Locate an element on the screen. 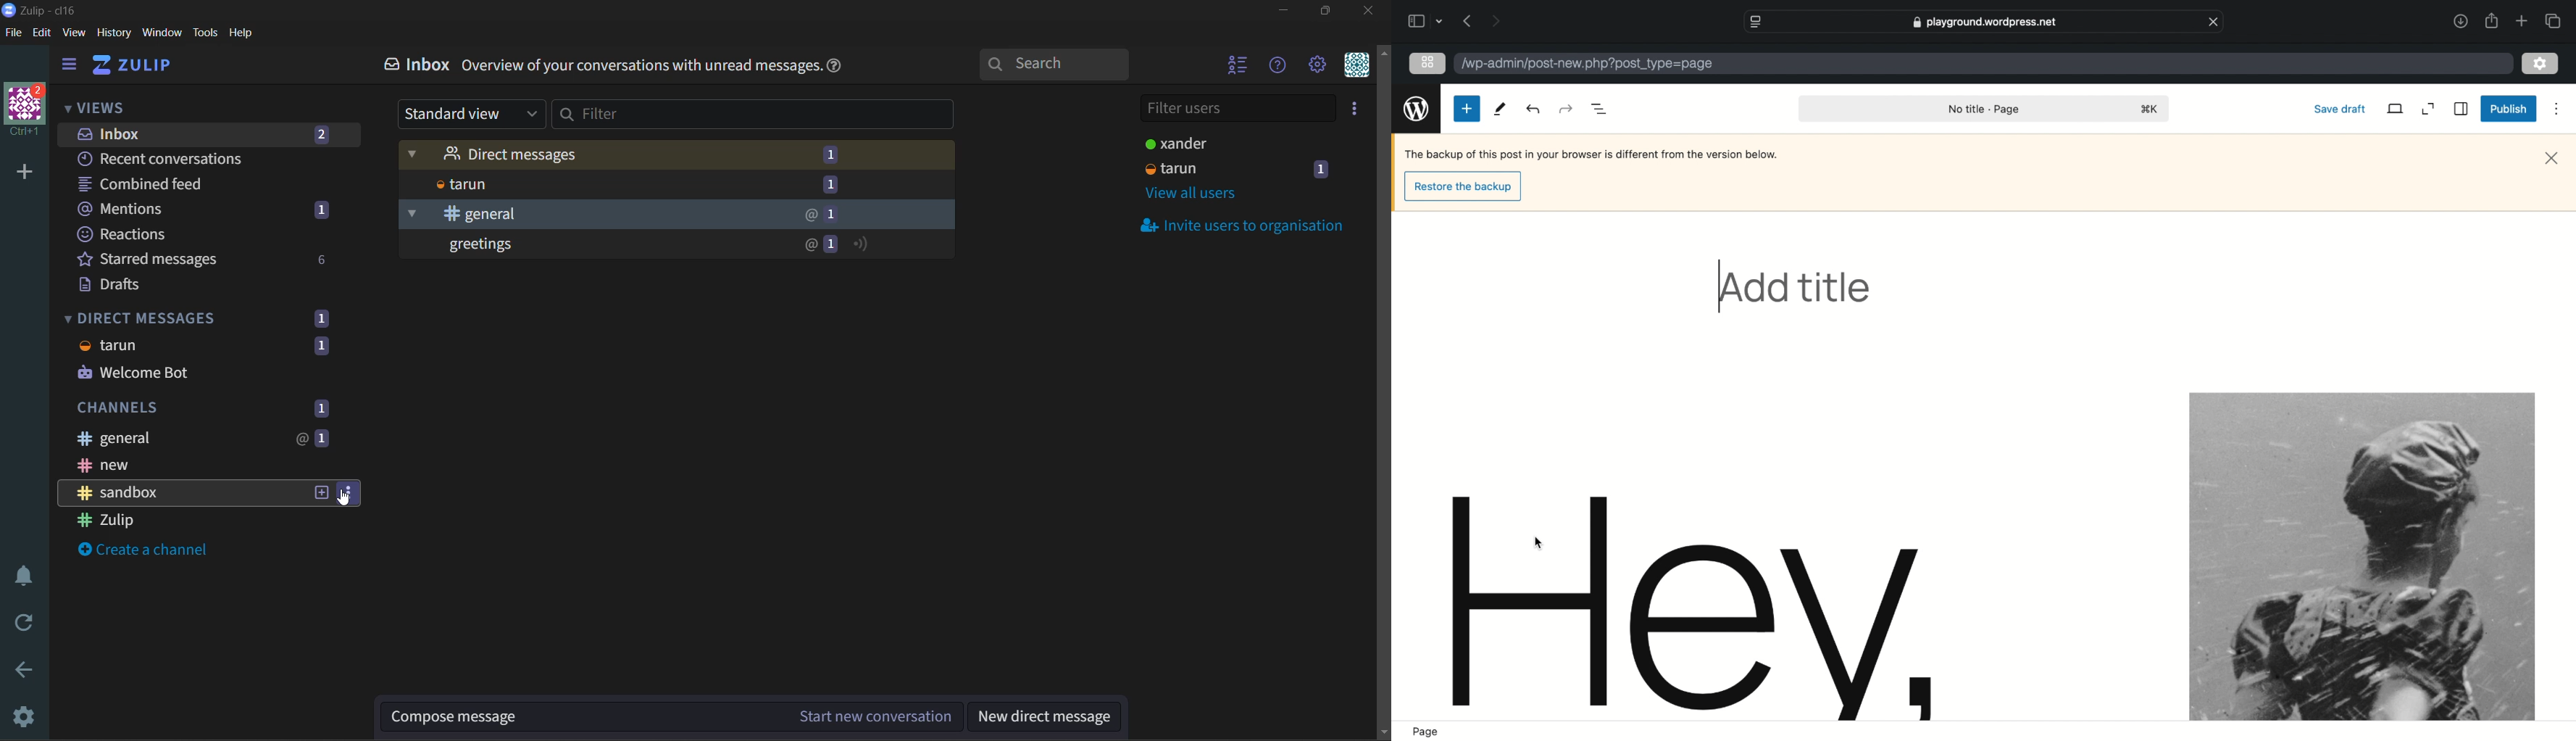 This screenshot has height=756, width=2576. starred messages is located at coordinates (204, 258).